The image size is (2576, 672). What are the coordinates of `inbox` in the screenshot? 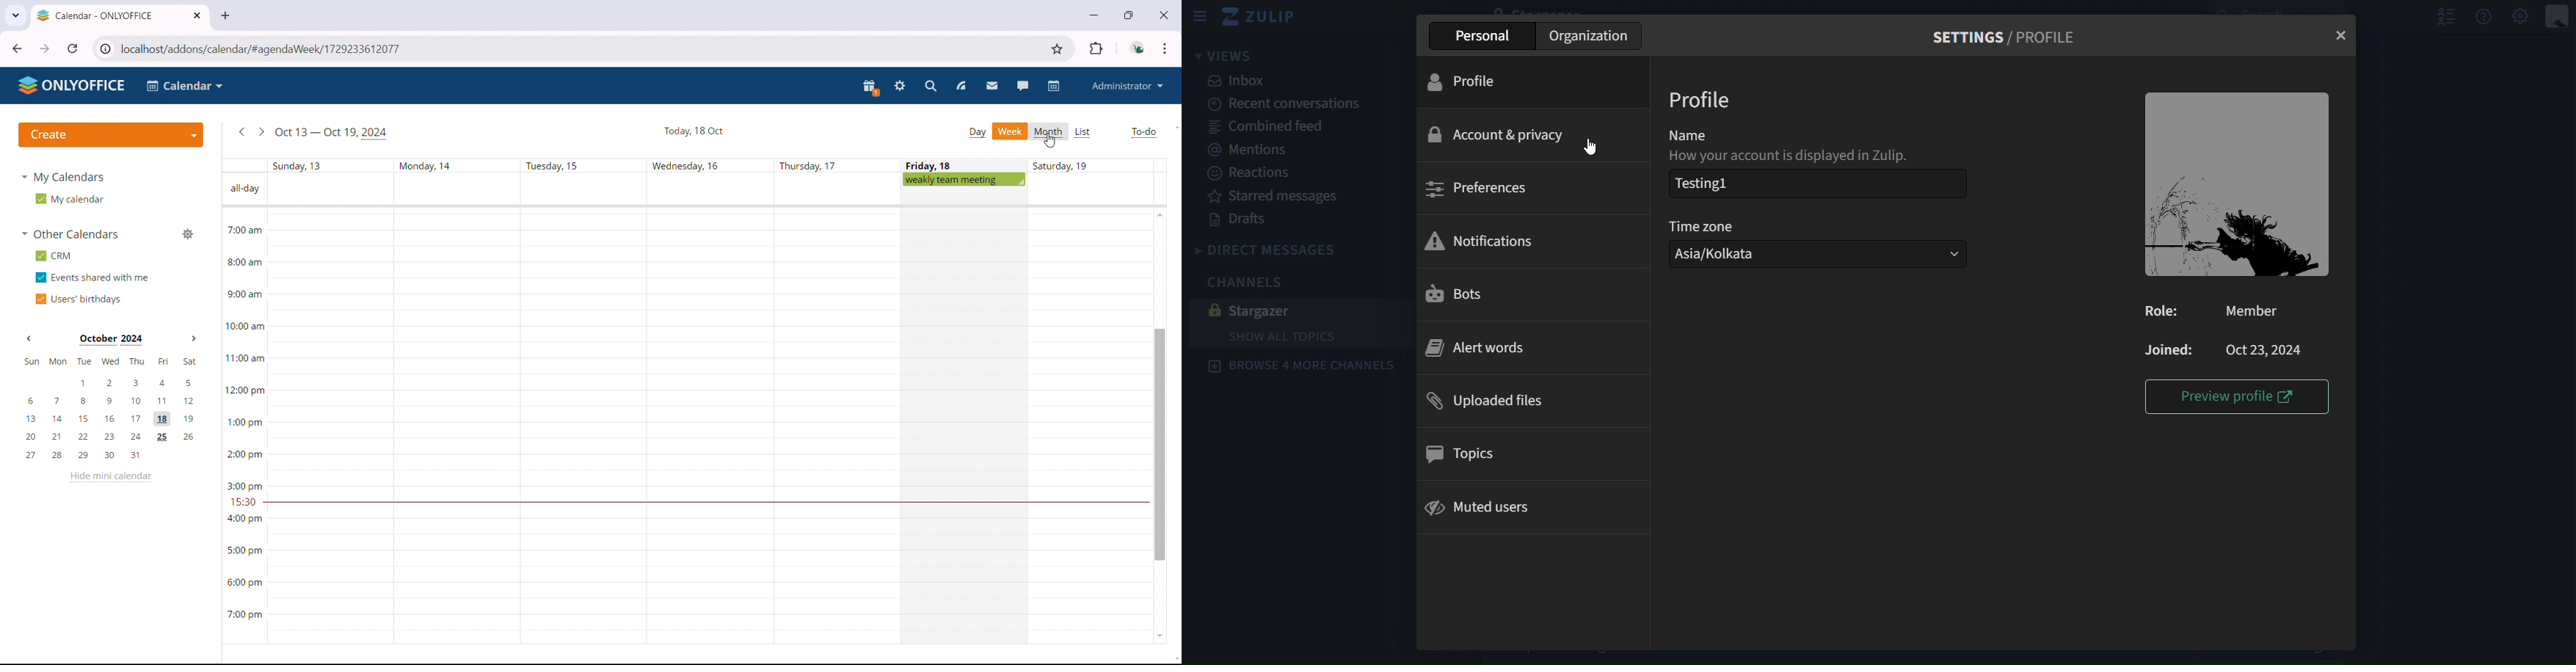 It's located at (1240, 83).